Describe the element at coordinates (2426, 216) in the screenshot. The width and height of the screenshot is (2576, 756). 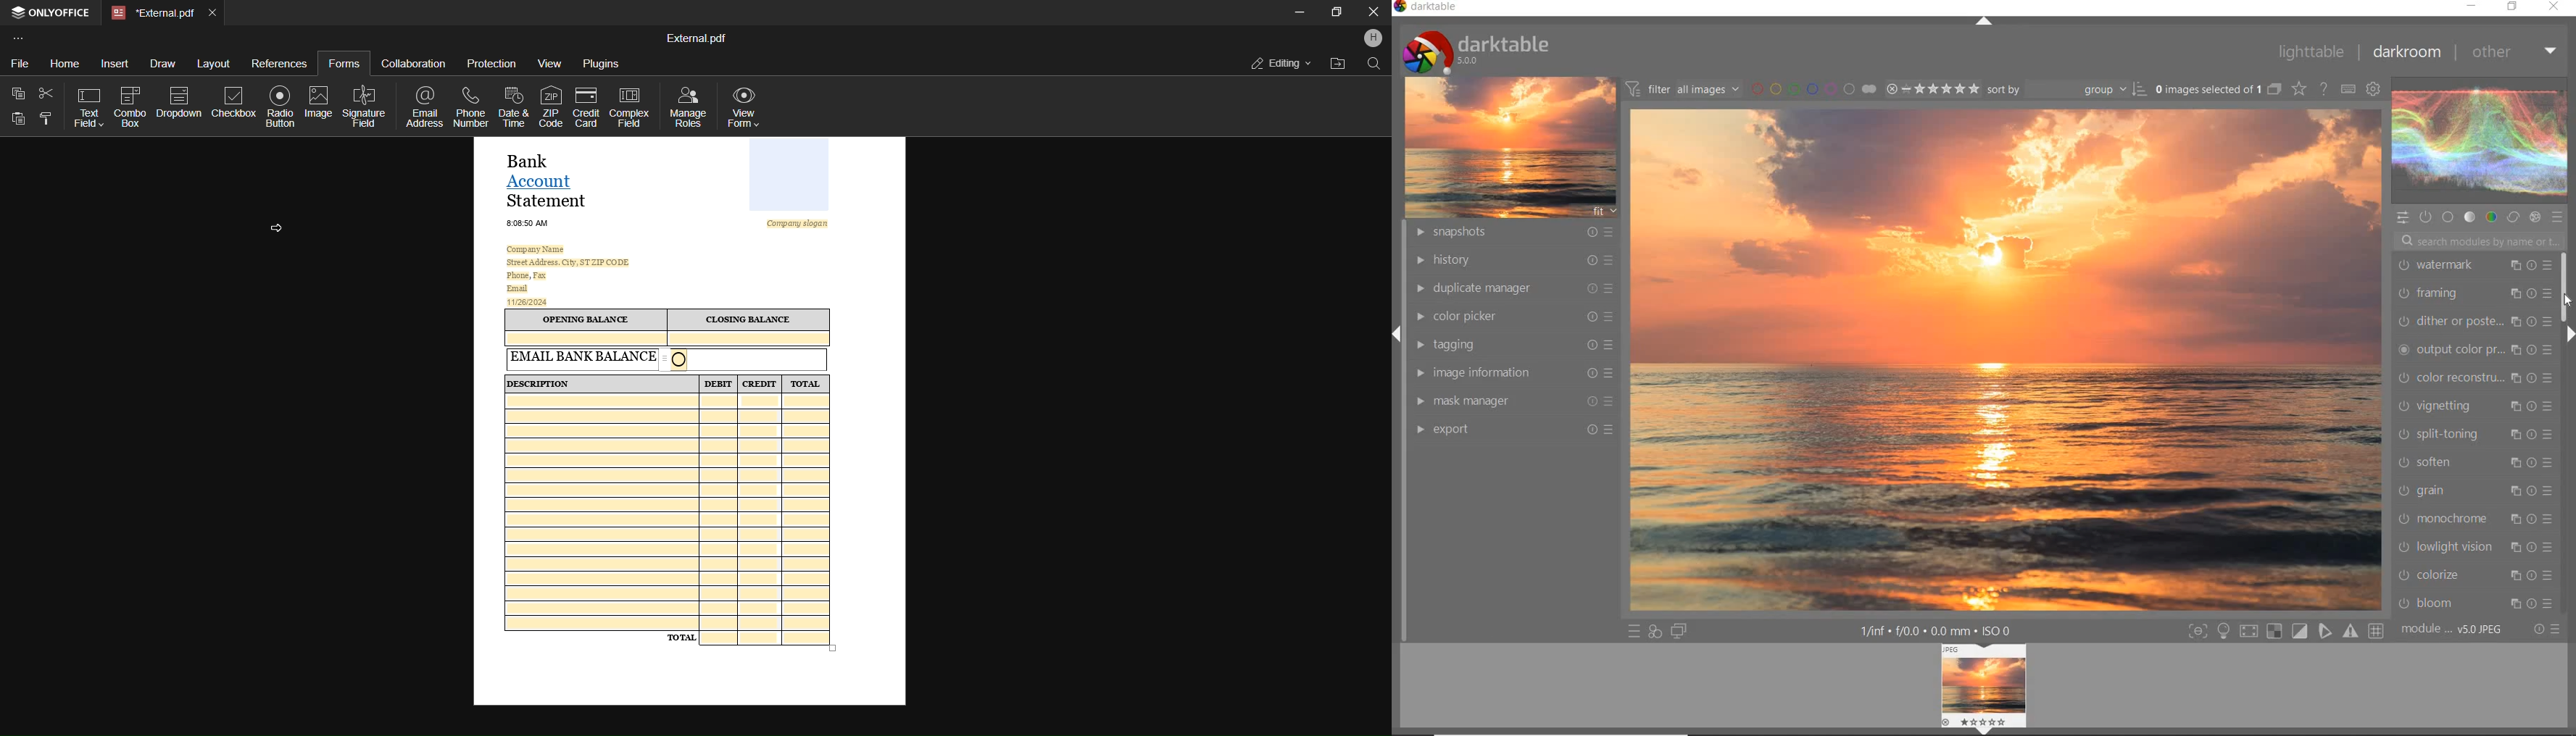
I see `SHOW ONLY ACTIVE MODULES` at that location.